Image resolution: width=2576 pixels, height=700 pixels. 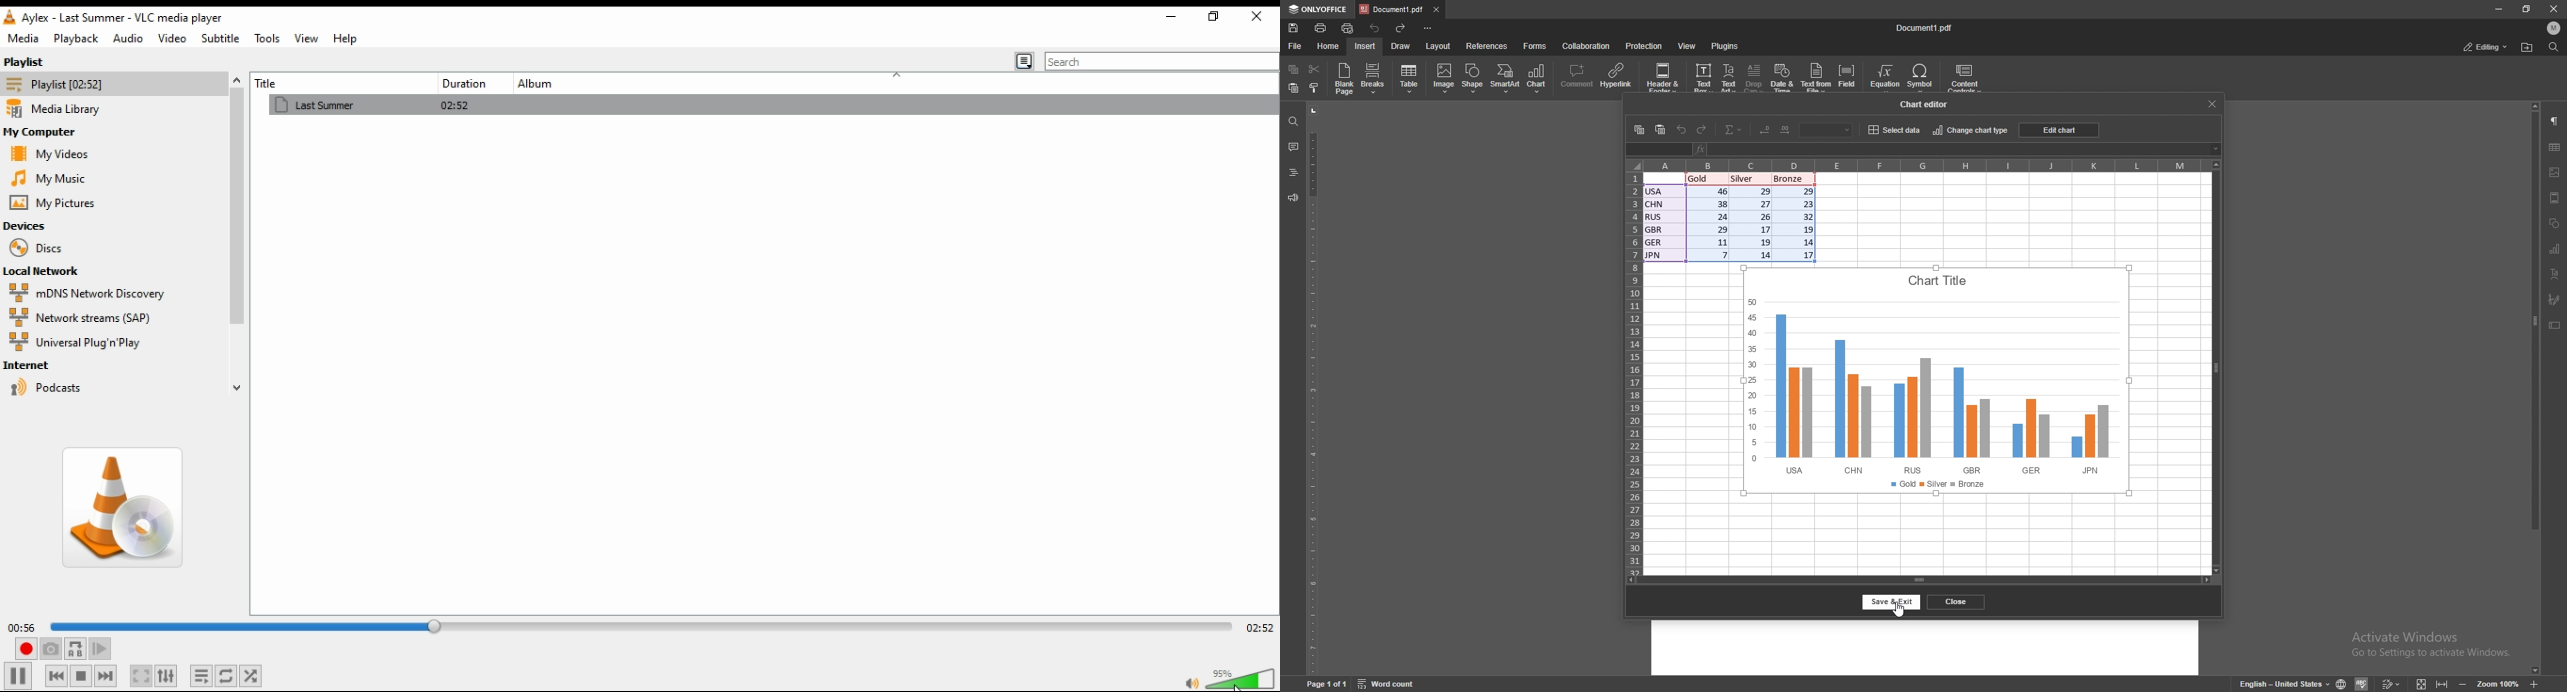 I want to click on seek bar, so click(x=636, y=626).